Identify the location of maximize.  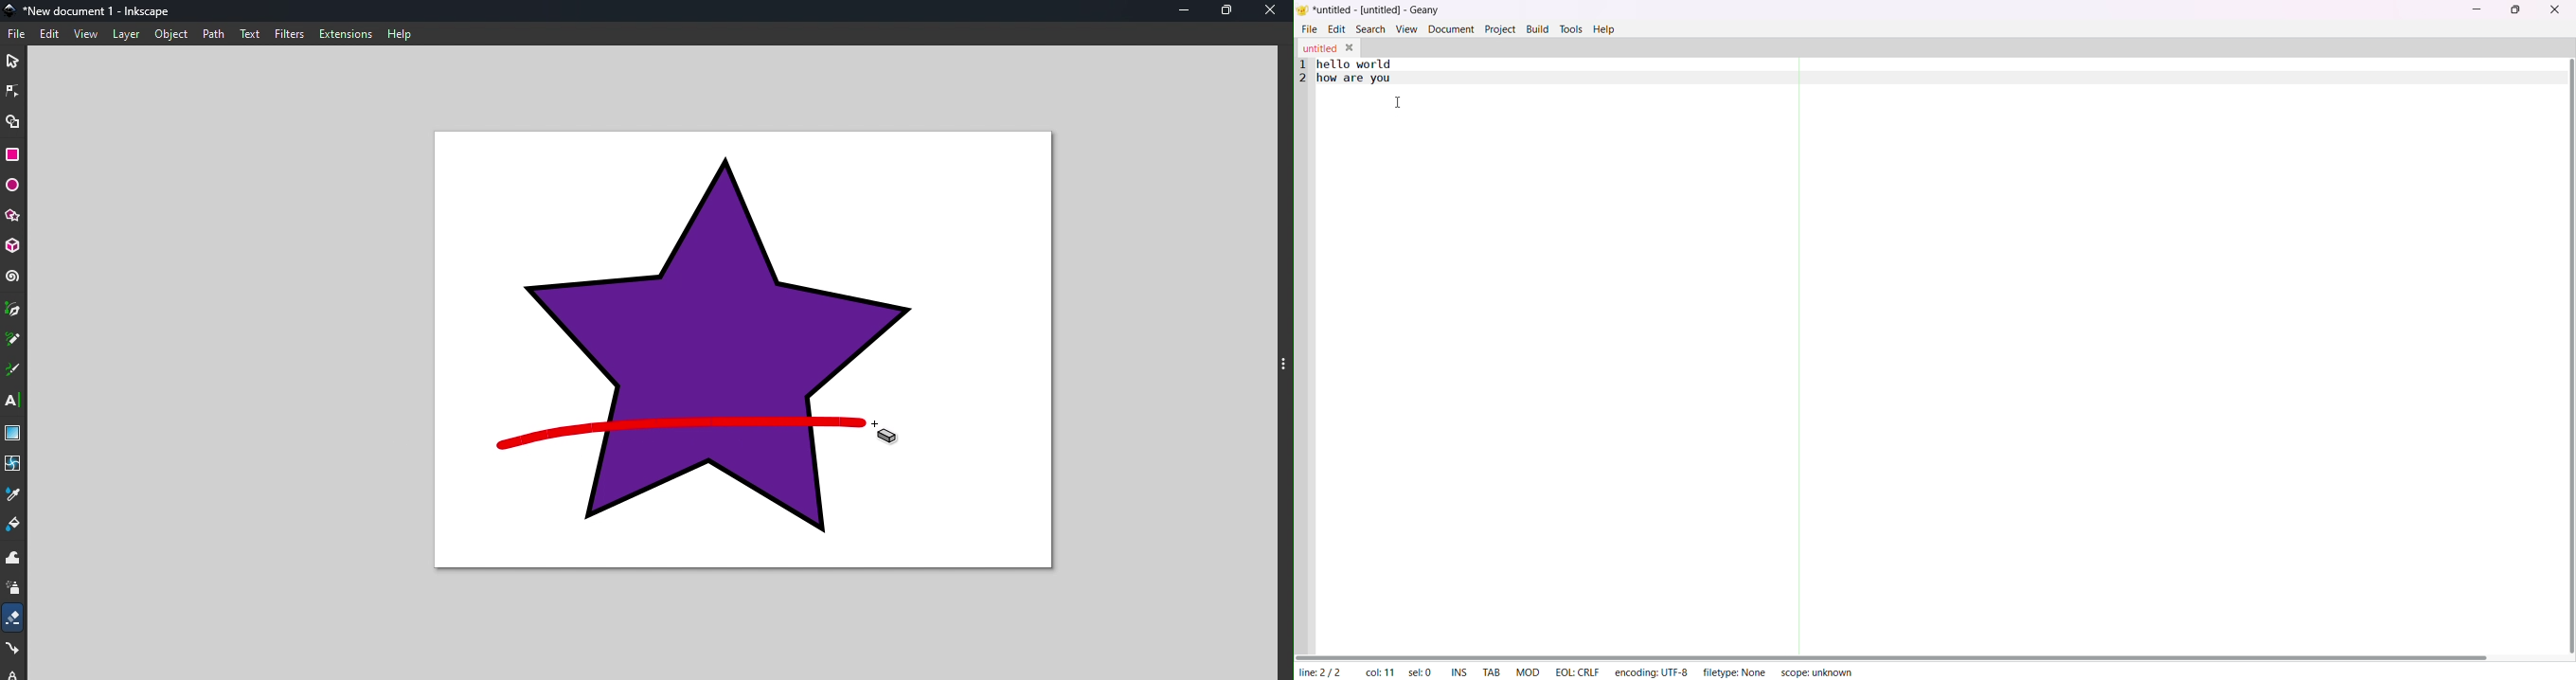
(1230, 11).